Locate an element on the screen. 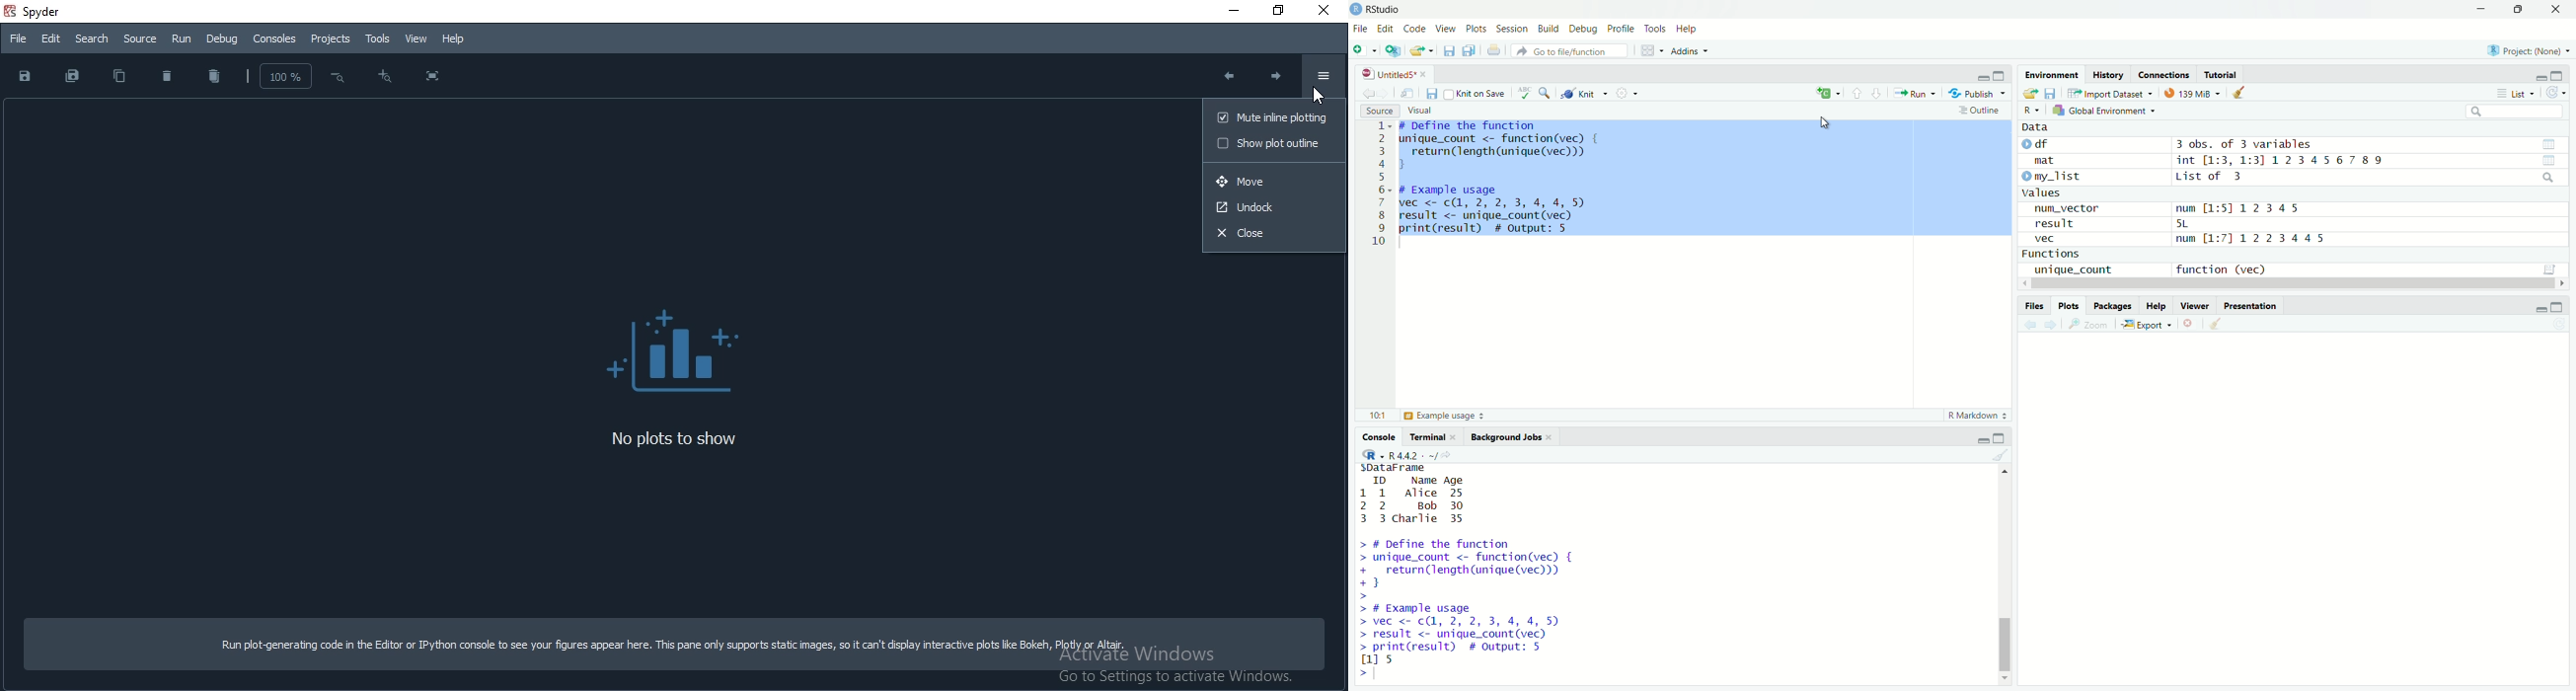 This screenshot has height=700, width=2576. knit is located at coordinates (1584, 93).